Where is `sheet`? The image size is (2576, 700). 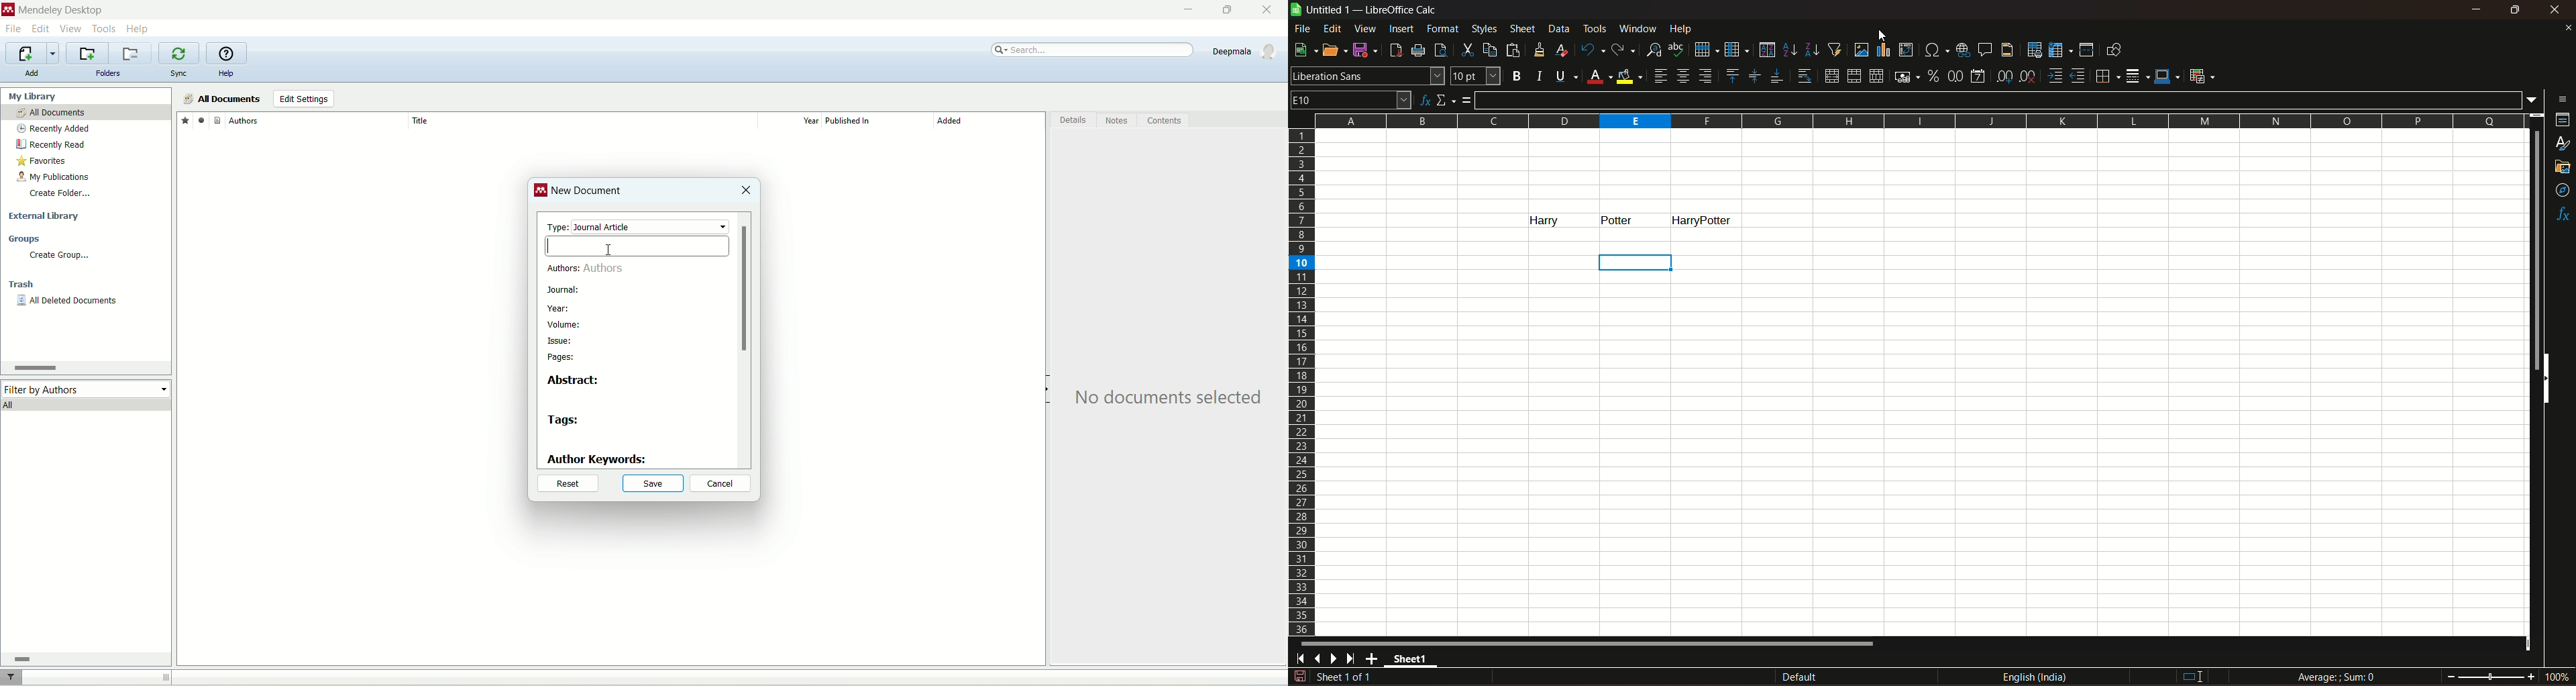 sheet is located at coordinates (1523, 29).